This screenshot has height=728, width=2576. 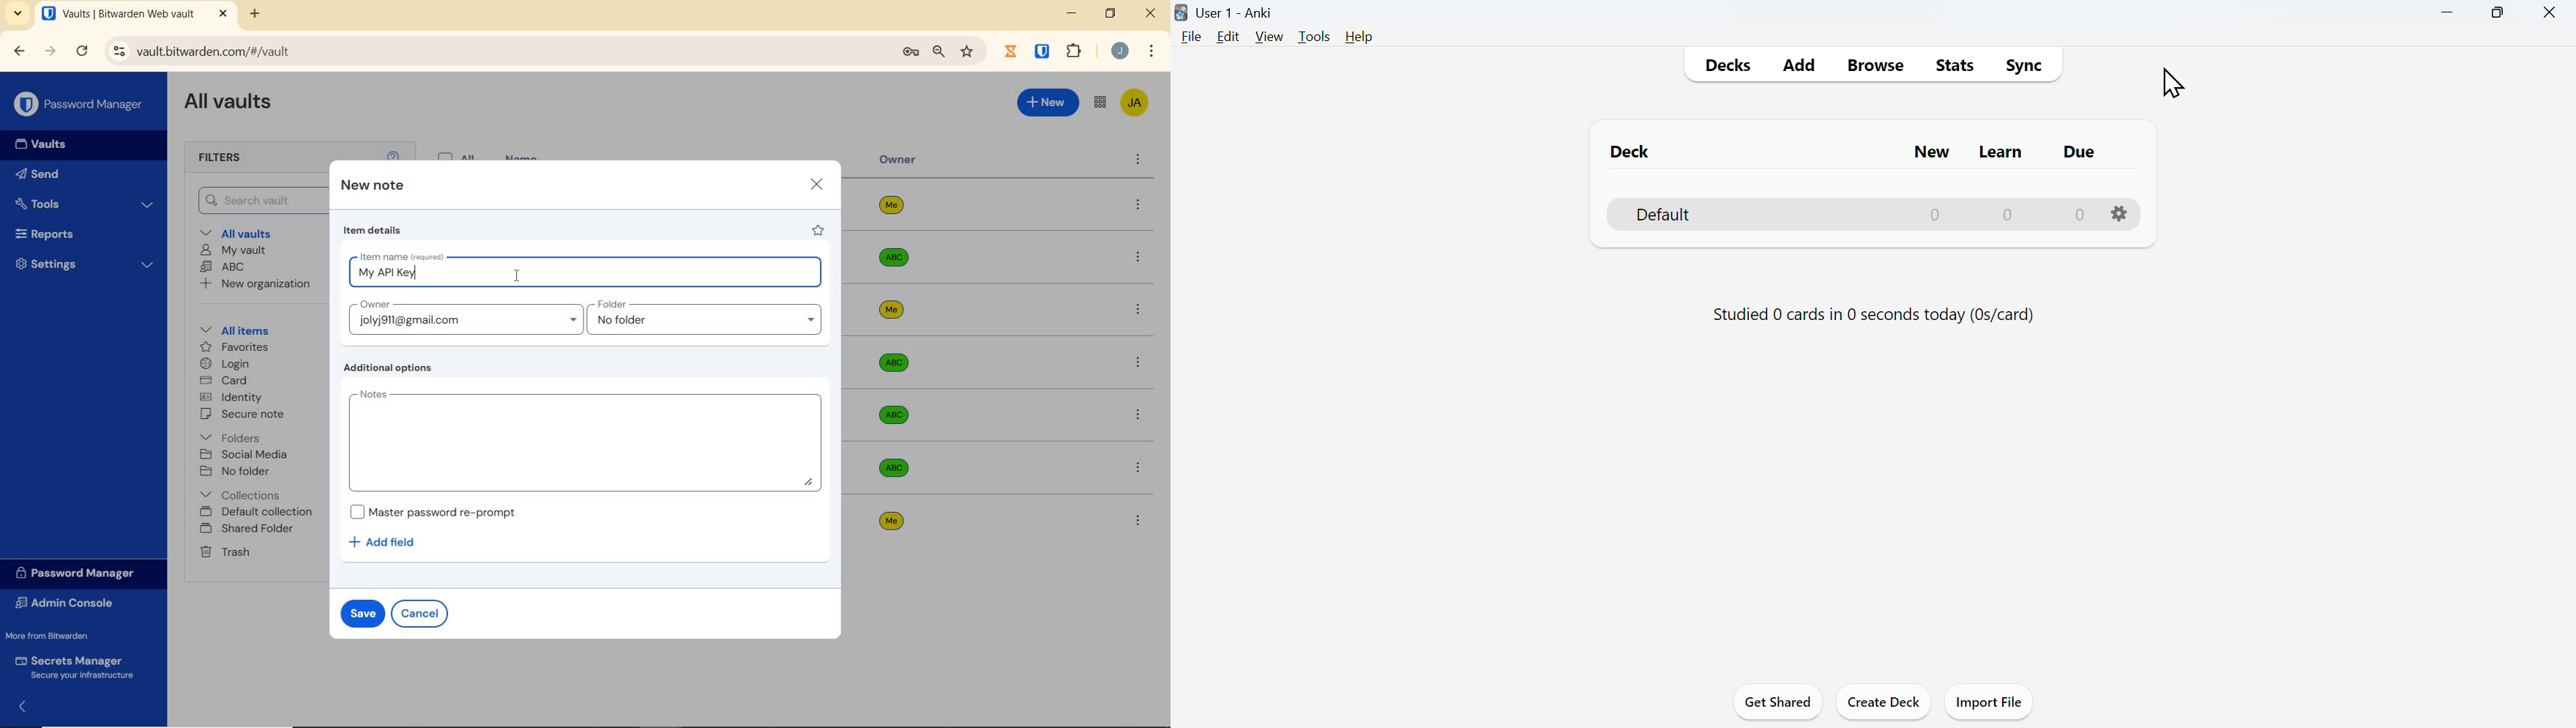 I want to click on Studied 0 cards in 0 seconds today (Os/card), so click(x=1873, y=315).